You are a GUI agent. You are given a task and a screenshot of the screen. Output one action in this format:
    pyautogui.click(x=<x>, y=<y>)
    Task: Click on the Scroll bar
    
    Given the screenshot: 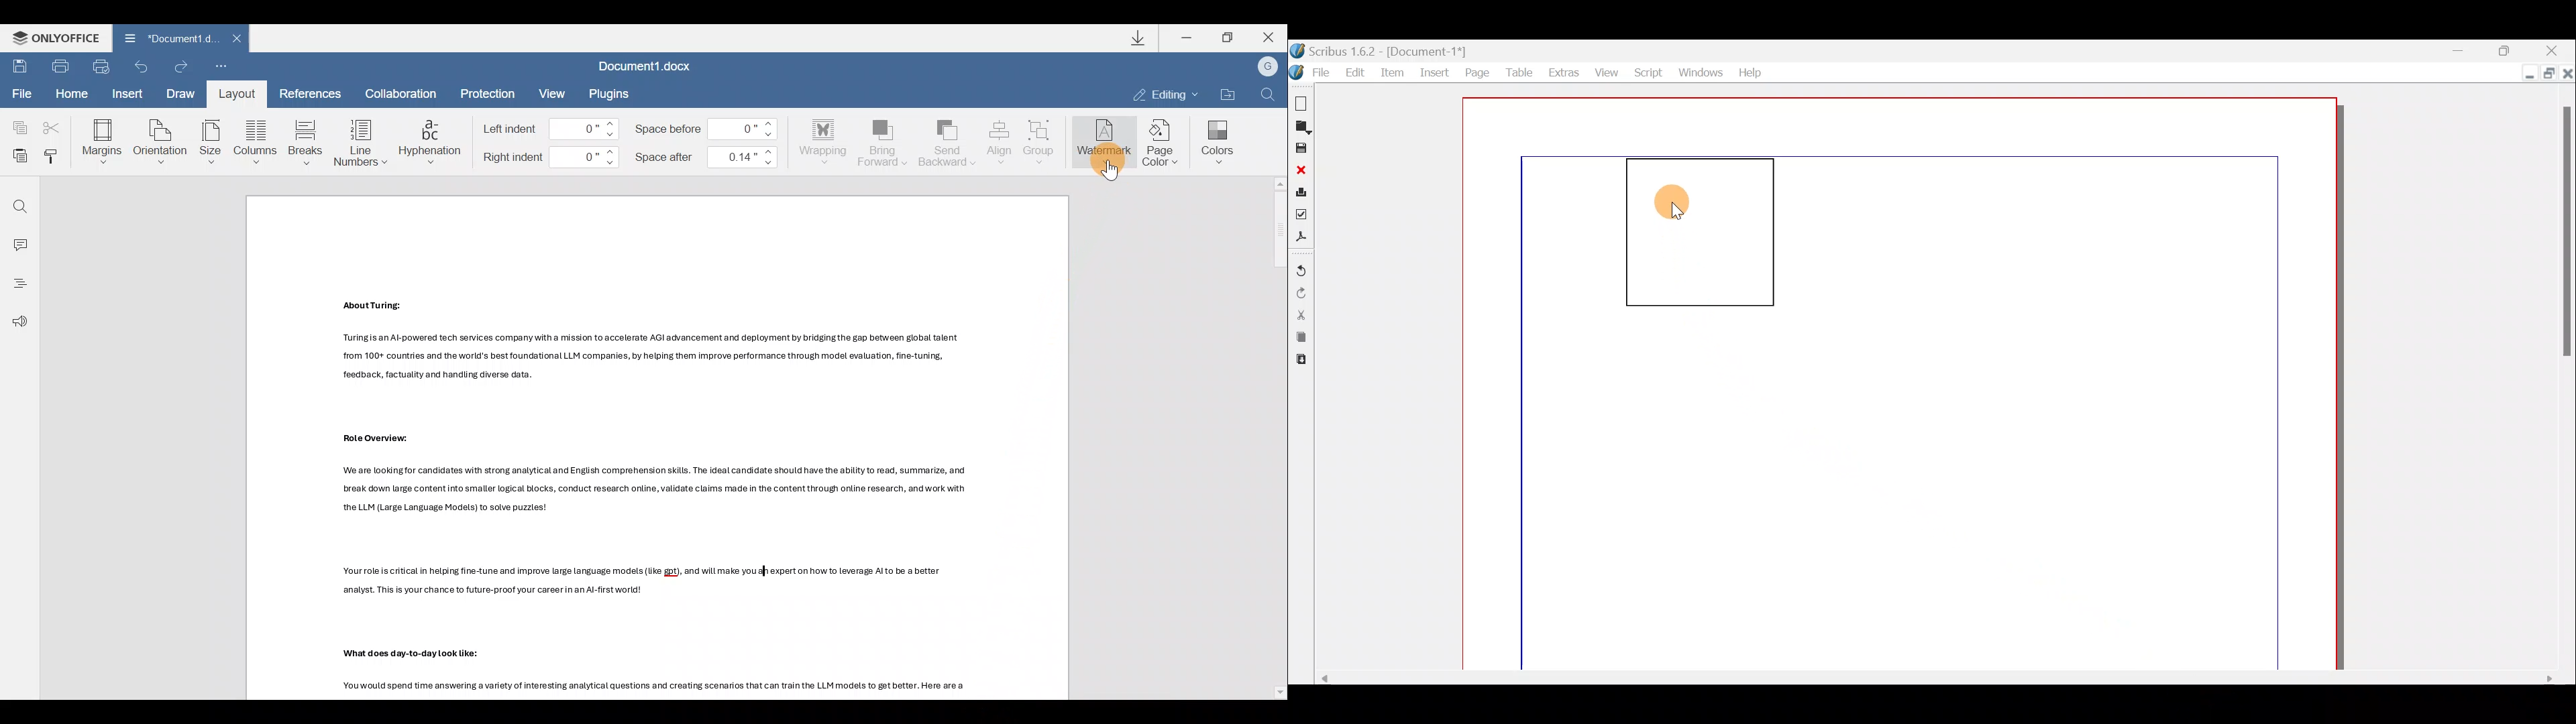 What is the action you would take?
    pyautogui.click(x=1275, y=436)
    